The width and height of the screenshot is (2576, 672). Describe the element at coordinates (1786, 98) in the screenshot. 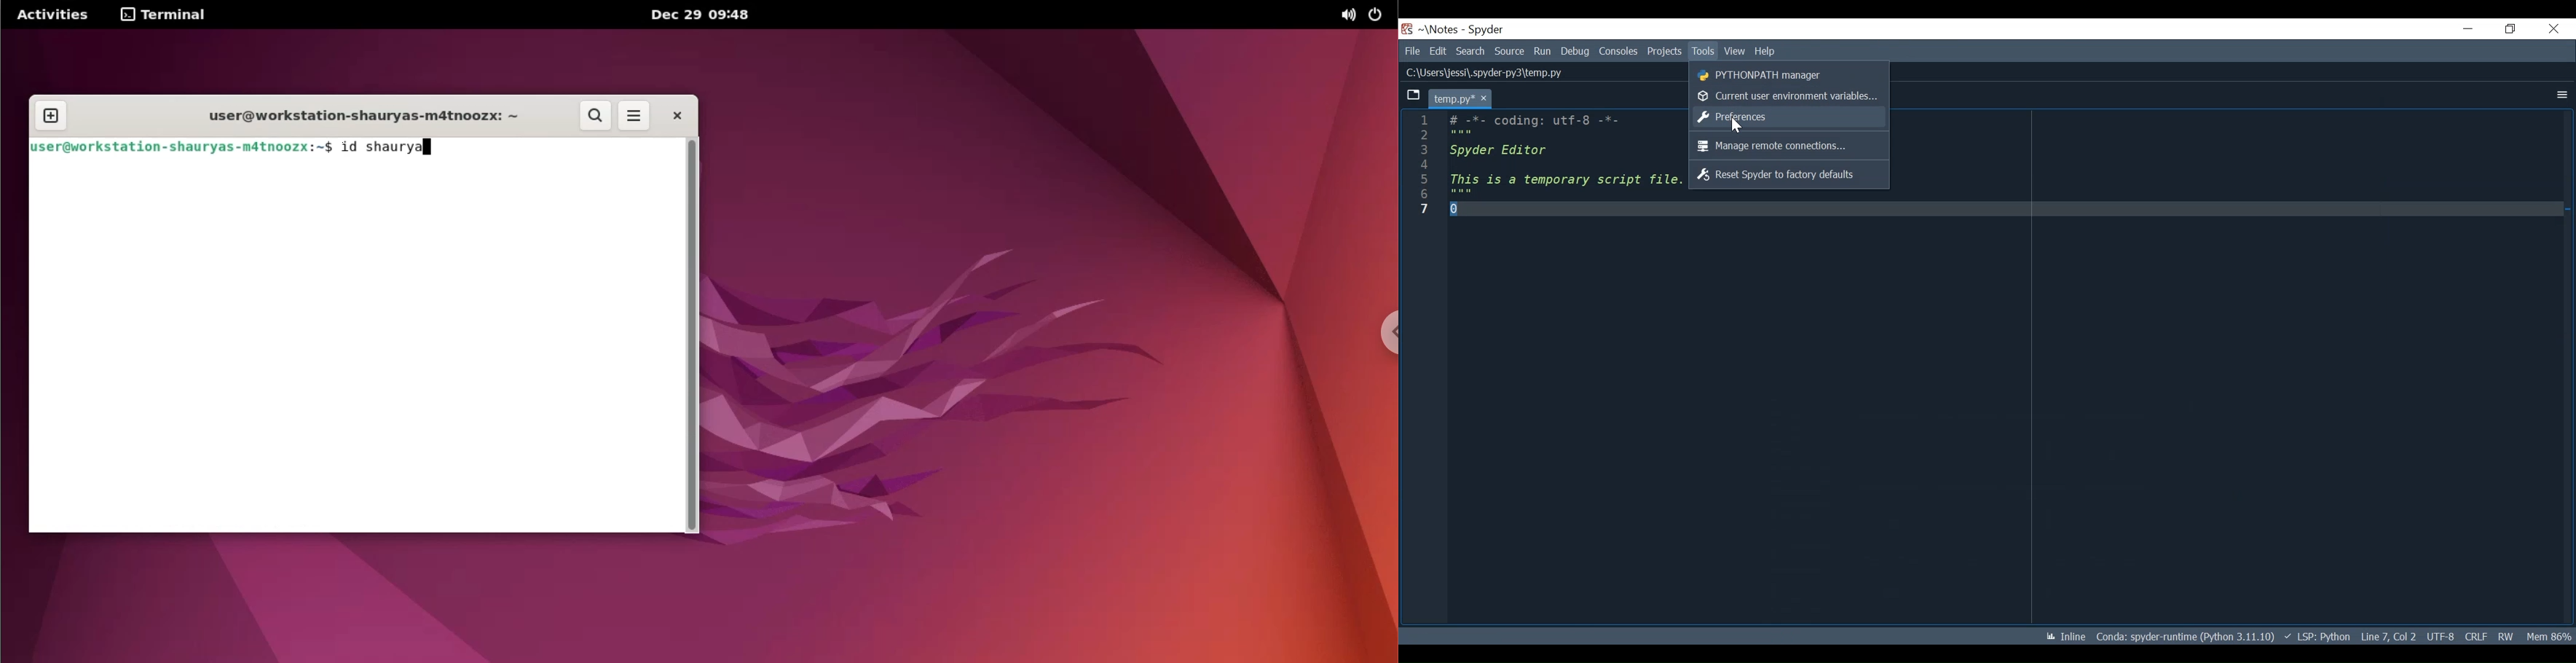

I see `Current user environment variables` at that location.